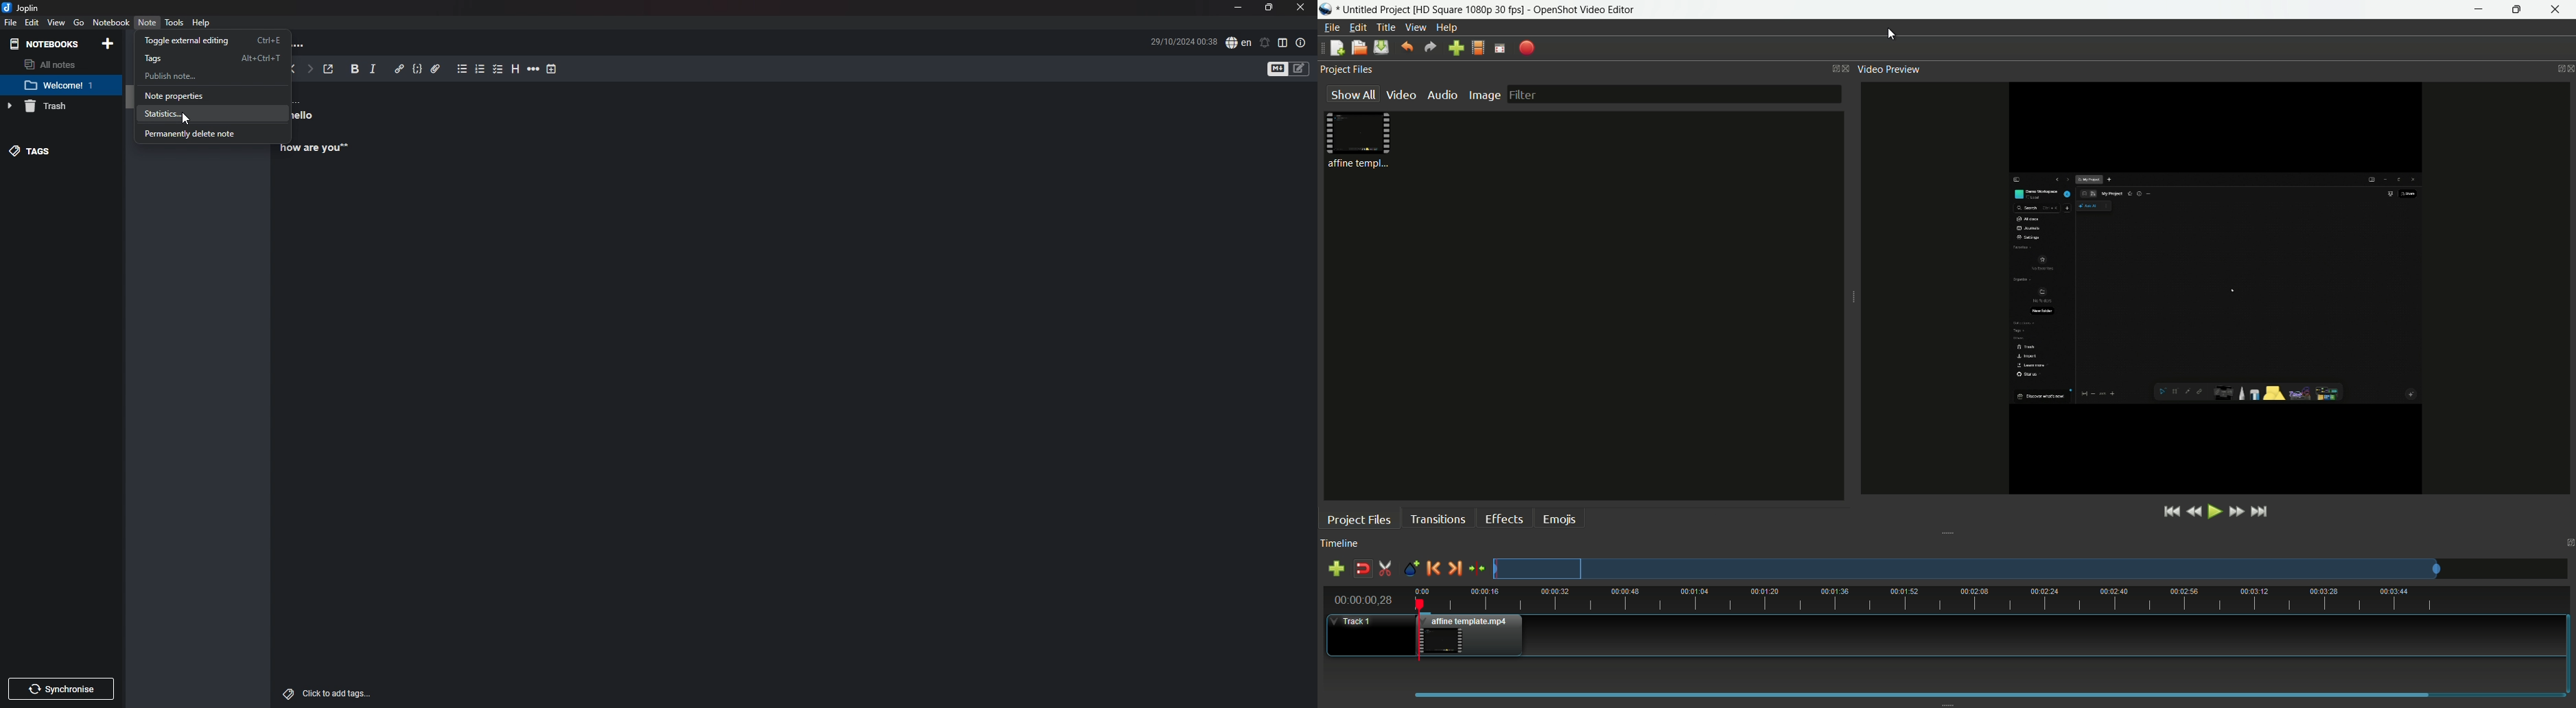 This screenshot has width=2576, height=728. I want to click on Note properties, so click(203, 96).